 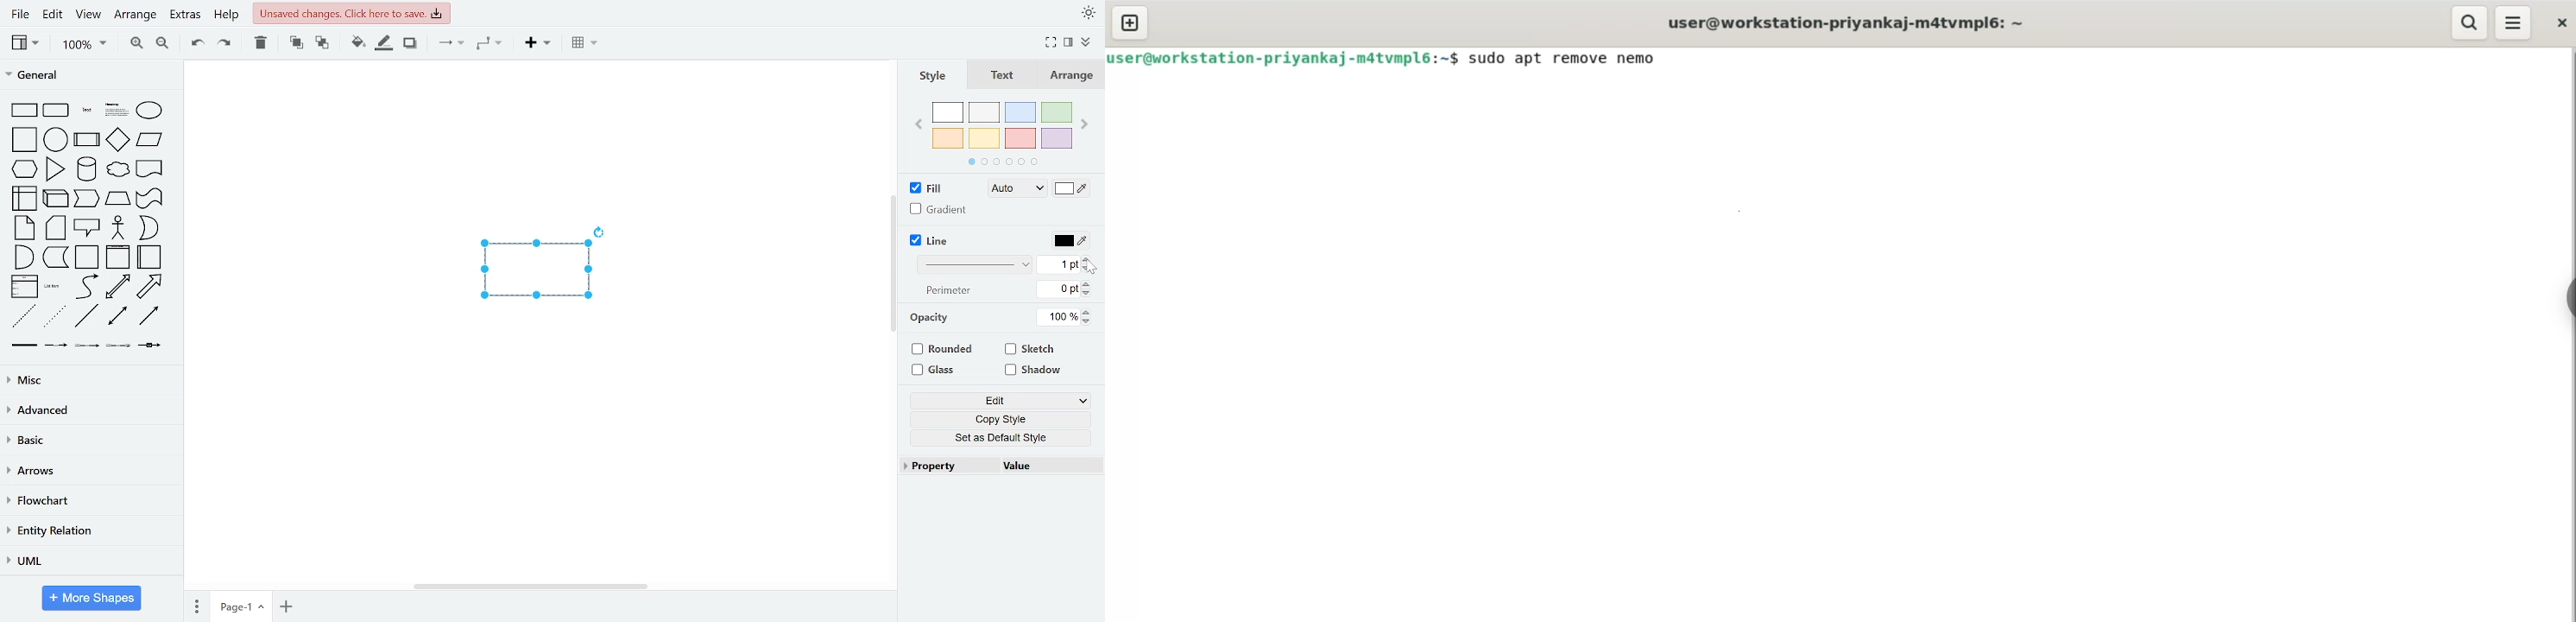 I want to click on general shapes, so click(x=24, y=199).